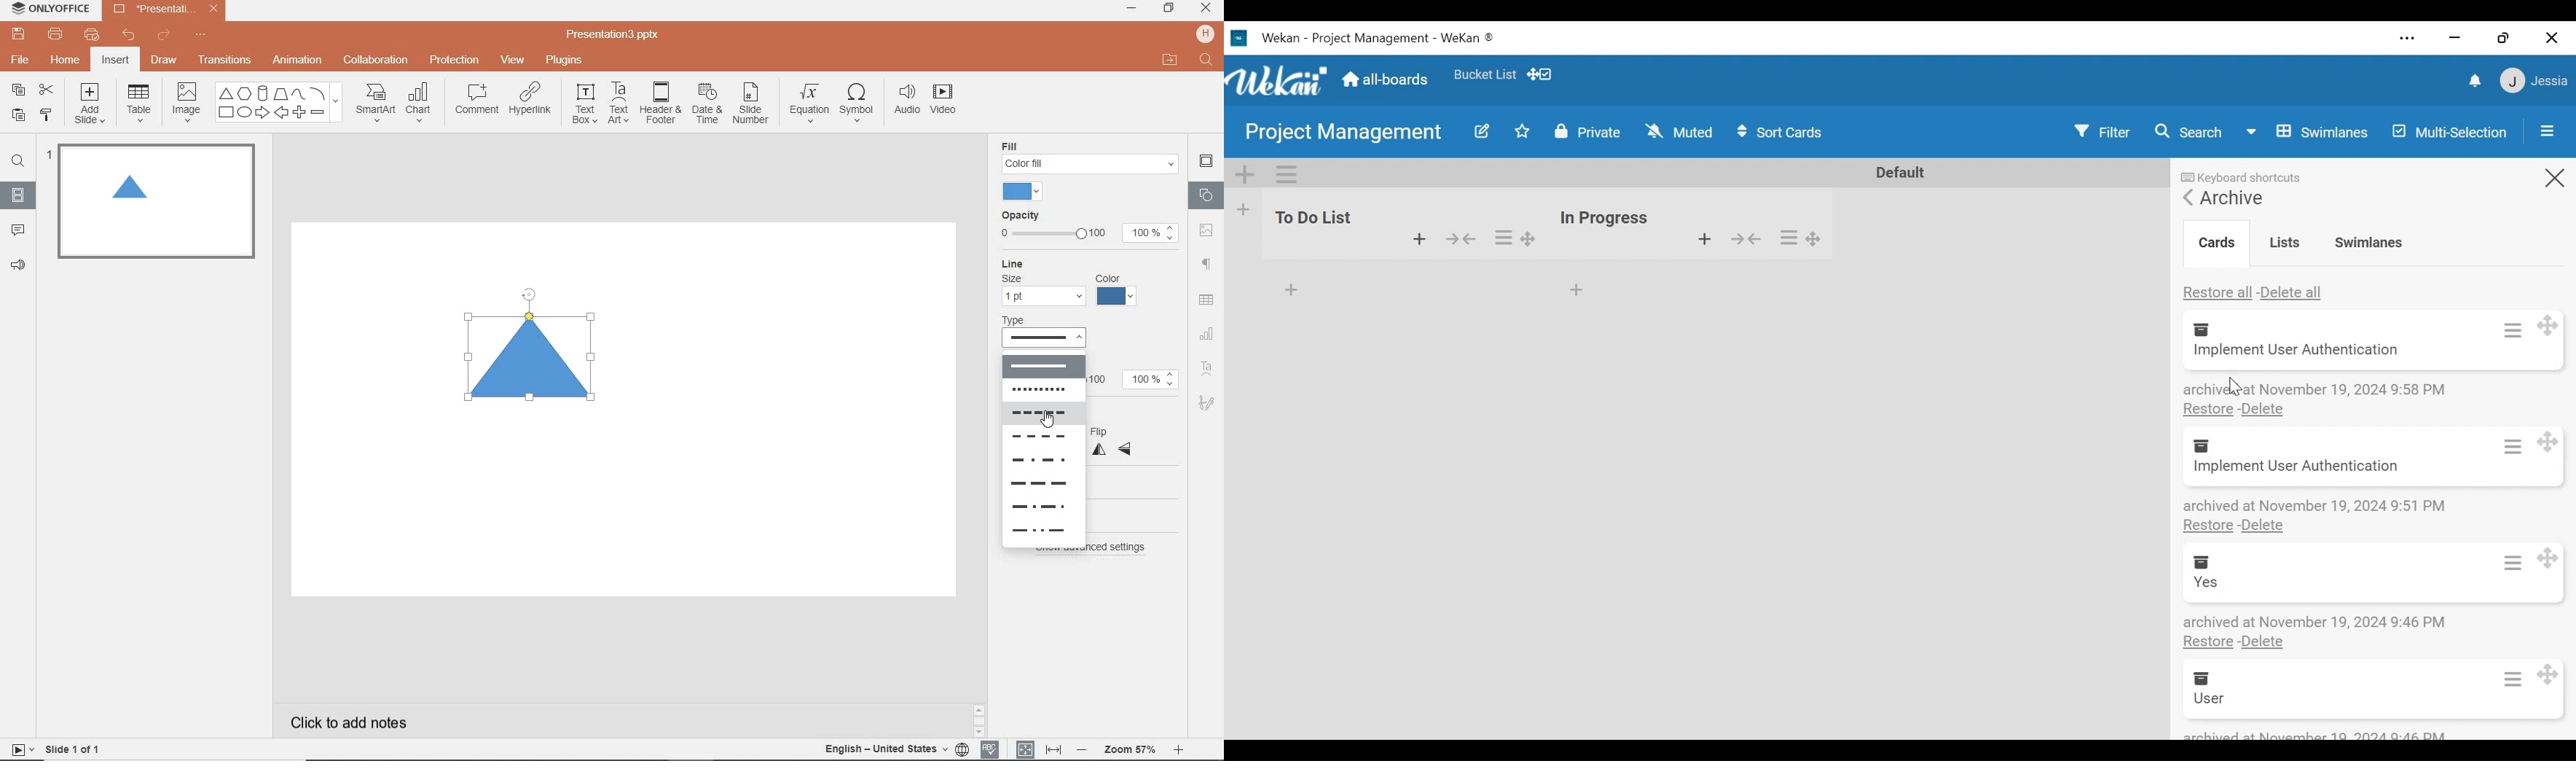  Describe the element at coordinates (1280, 80) in the screenshot. I see `Wekan Icon` at that location.